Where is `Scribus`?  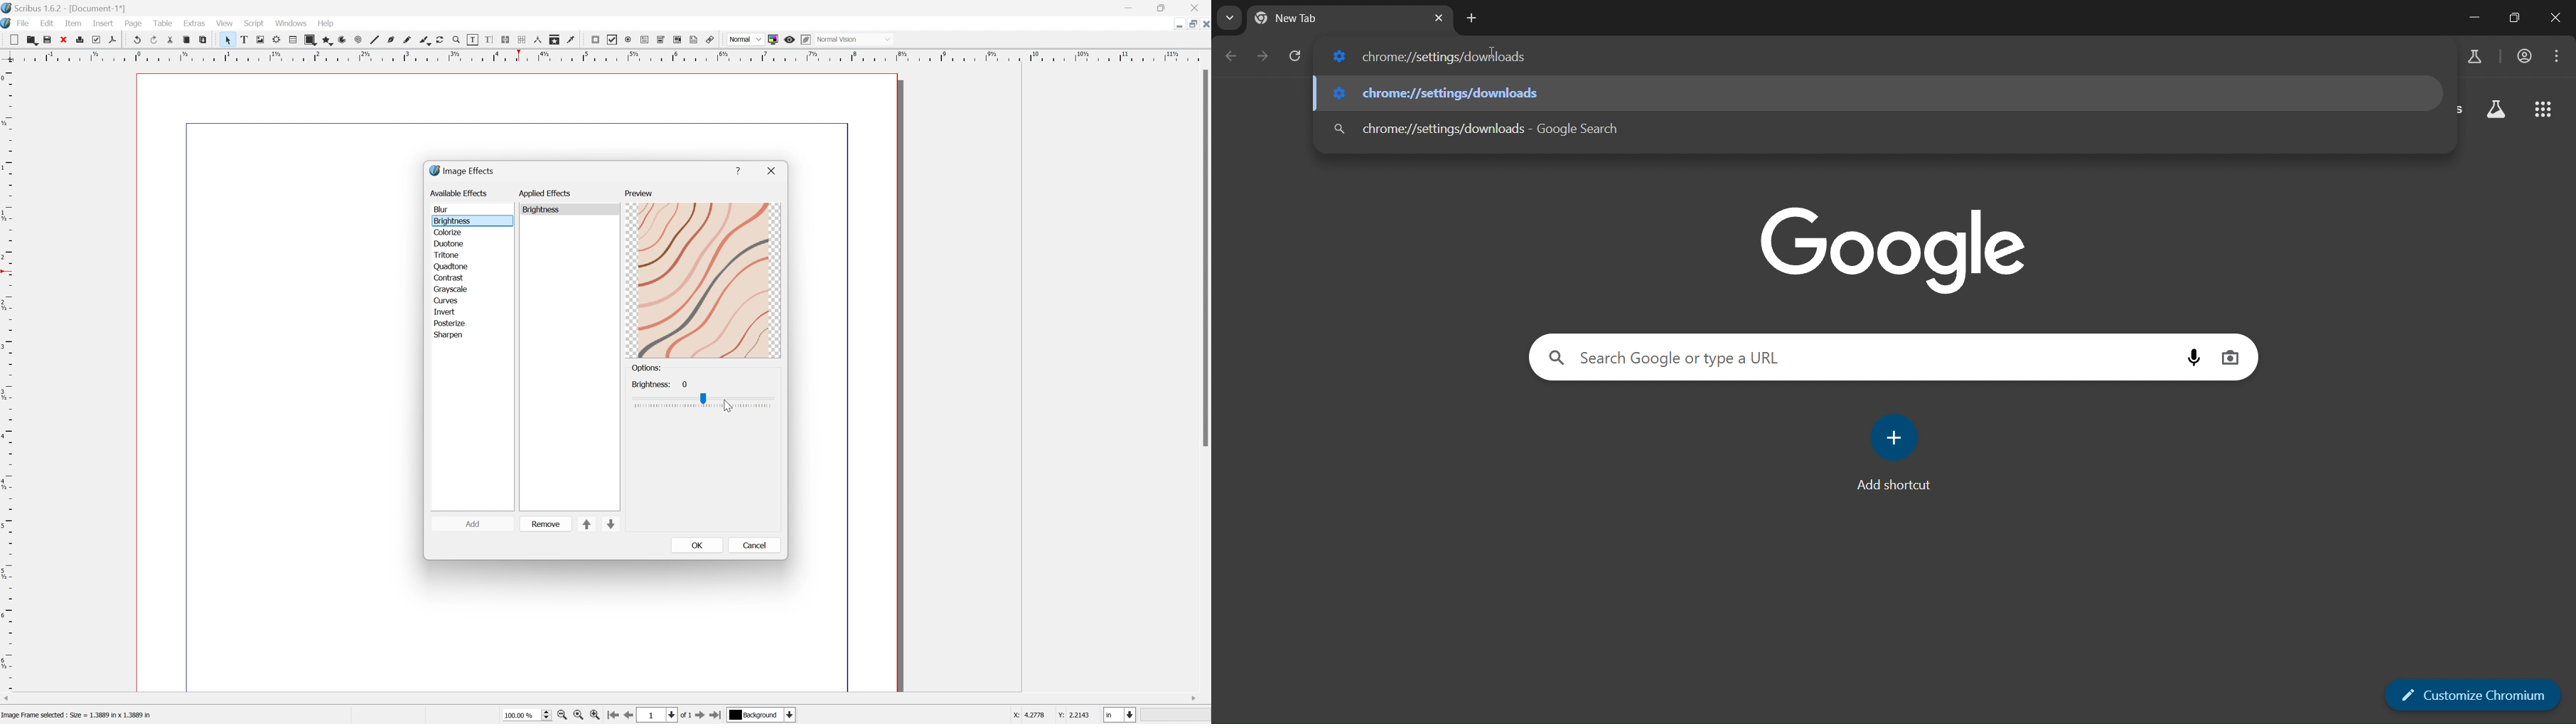 Scribus is located at coordinates (8, 24).